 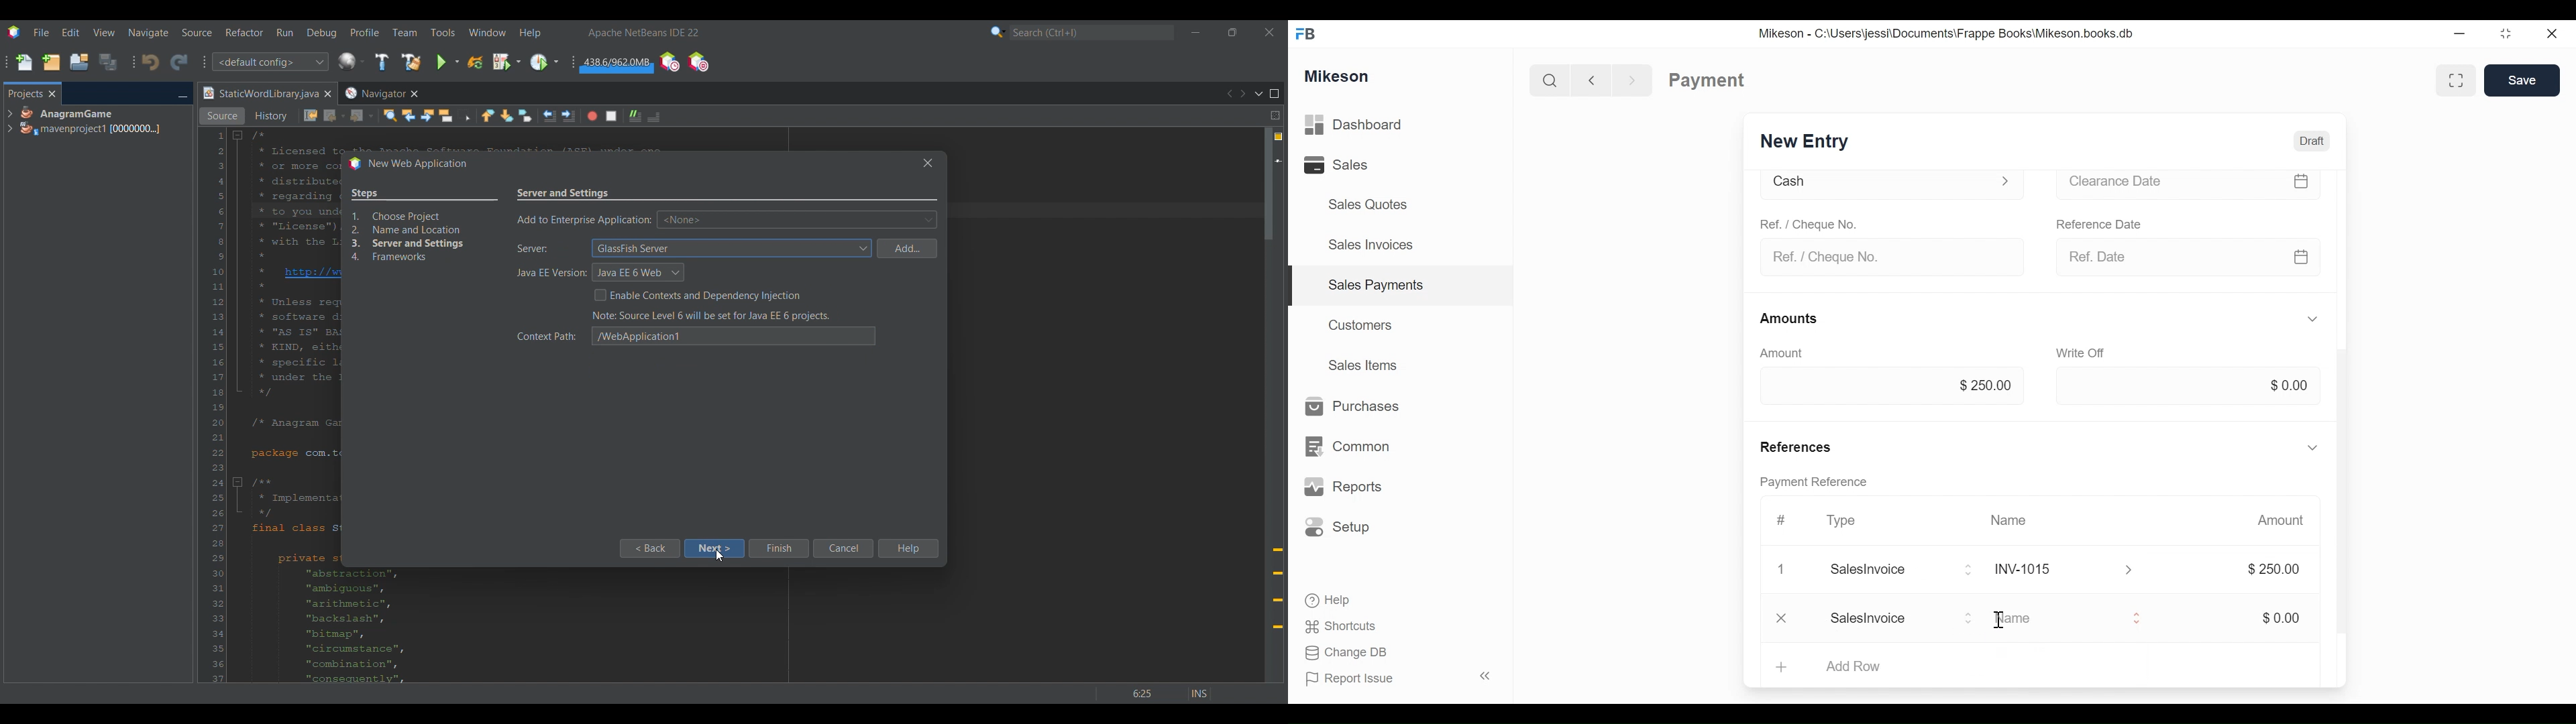 I want to click on Search, so click(x=1546, y=79).